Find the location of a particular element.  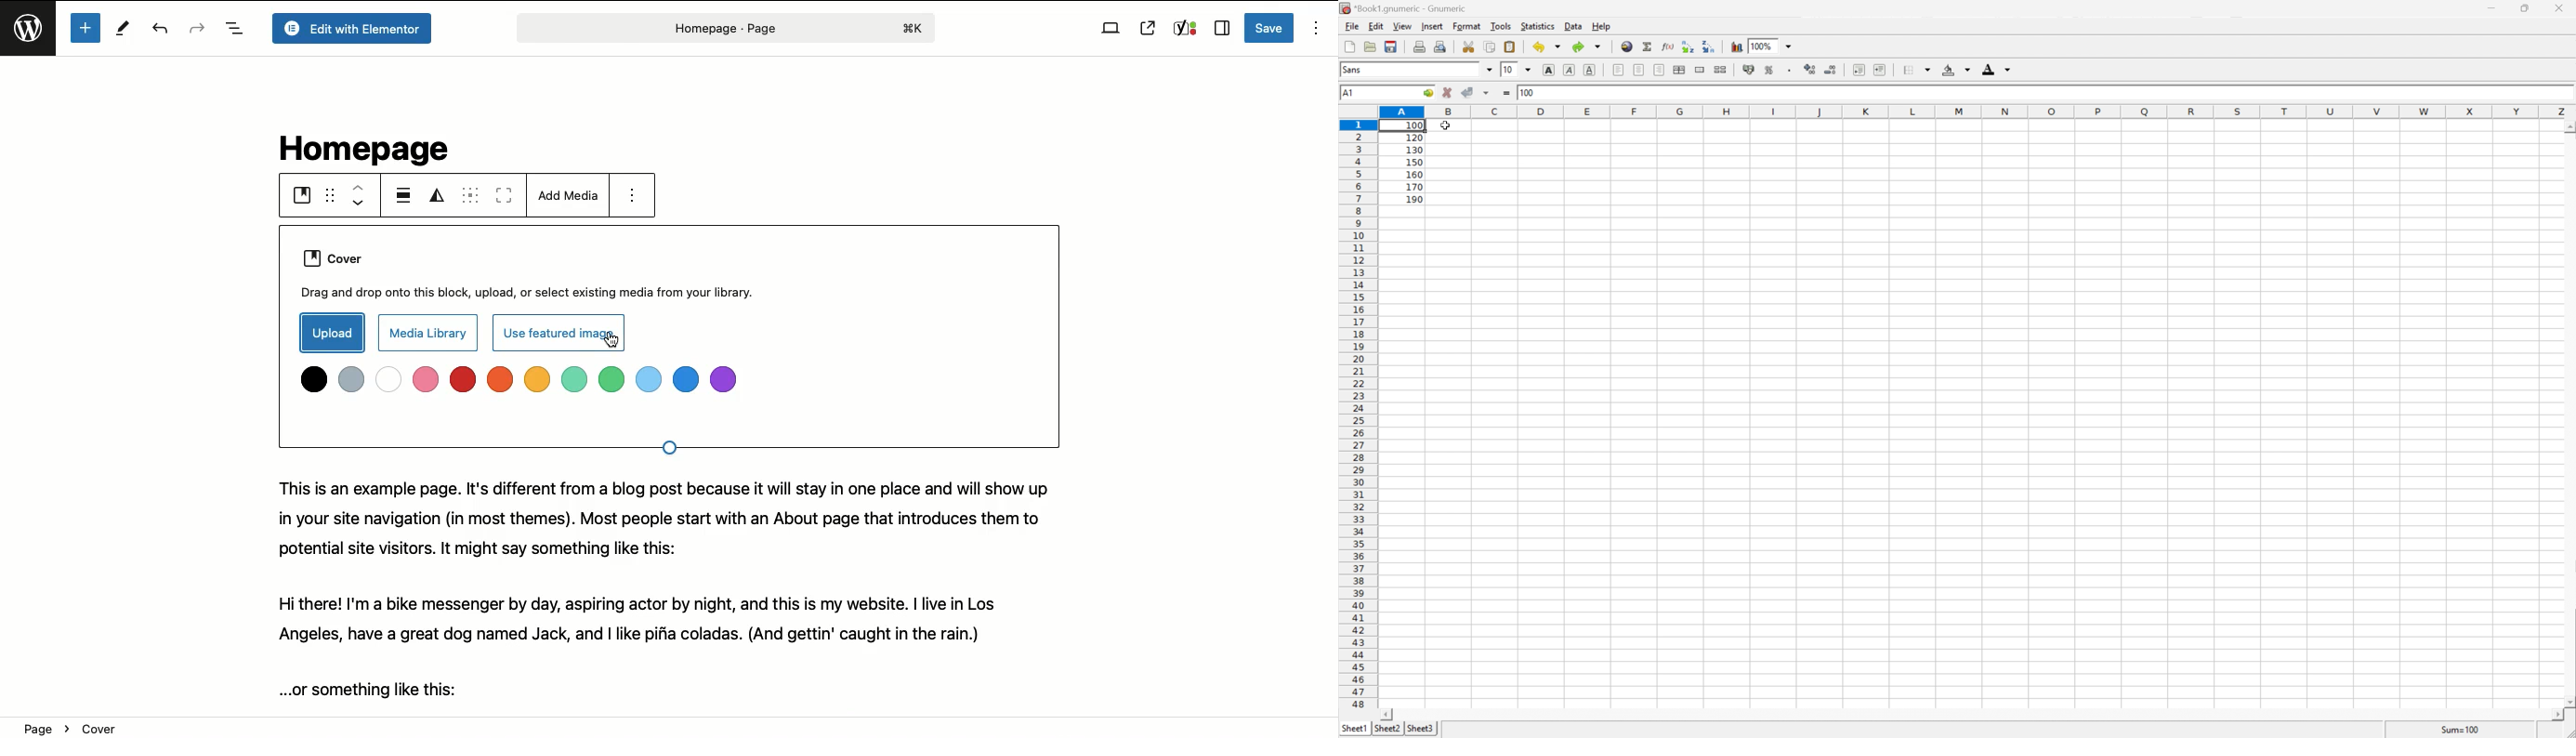

10 is located at coordinates (1510, 69).